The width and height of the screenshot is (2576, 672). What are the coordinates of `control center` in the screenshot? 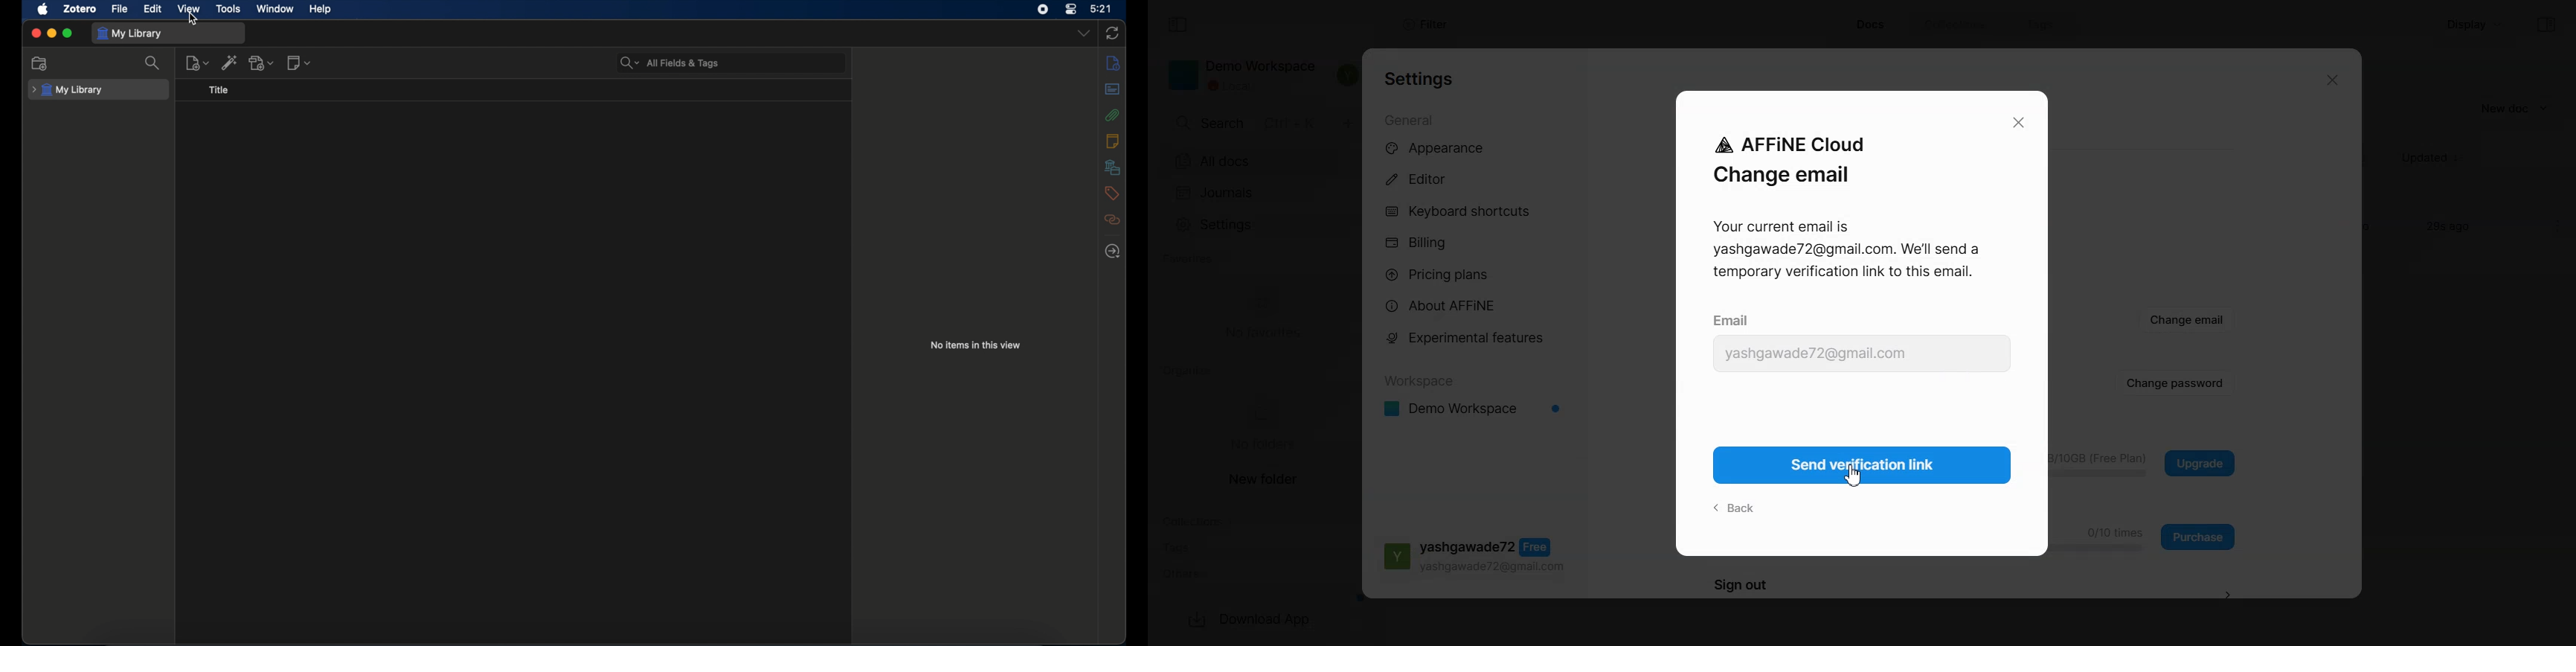 It's located at (1071, 9).